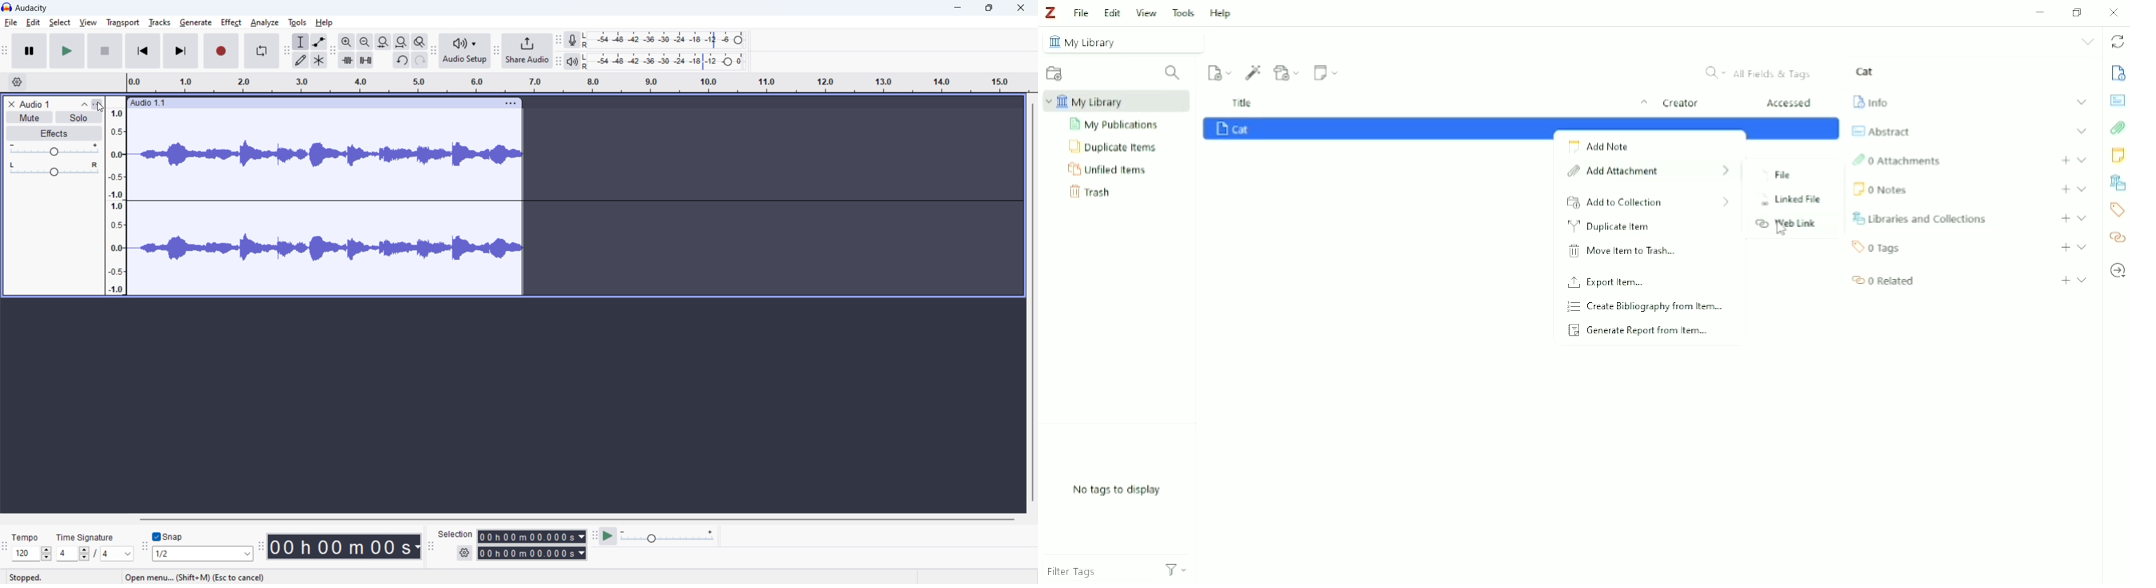  Describe the element at coordinates (1055, 75) in the screenshot. I see `New Collection` at that location.